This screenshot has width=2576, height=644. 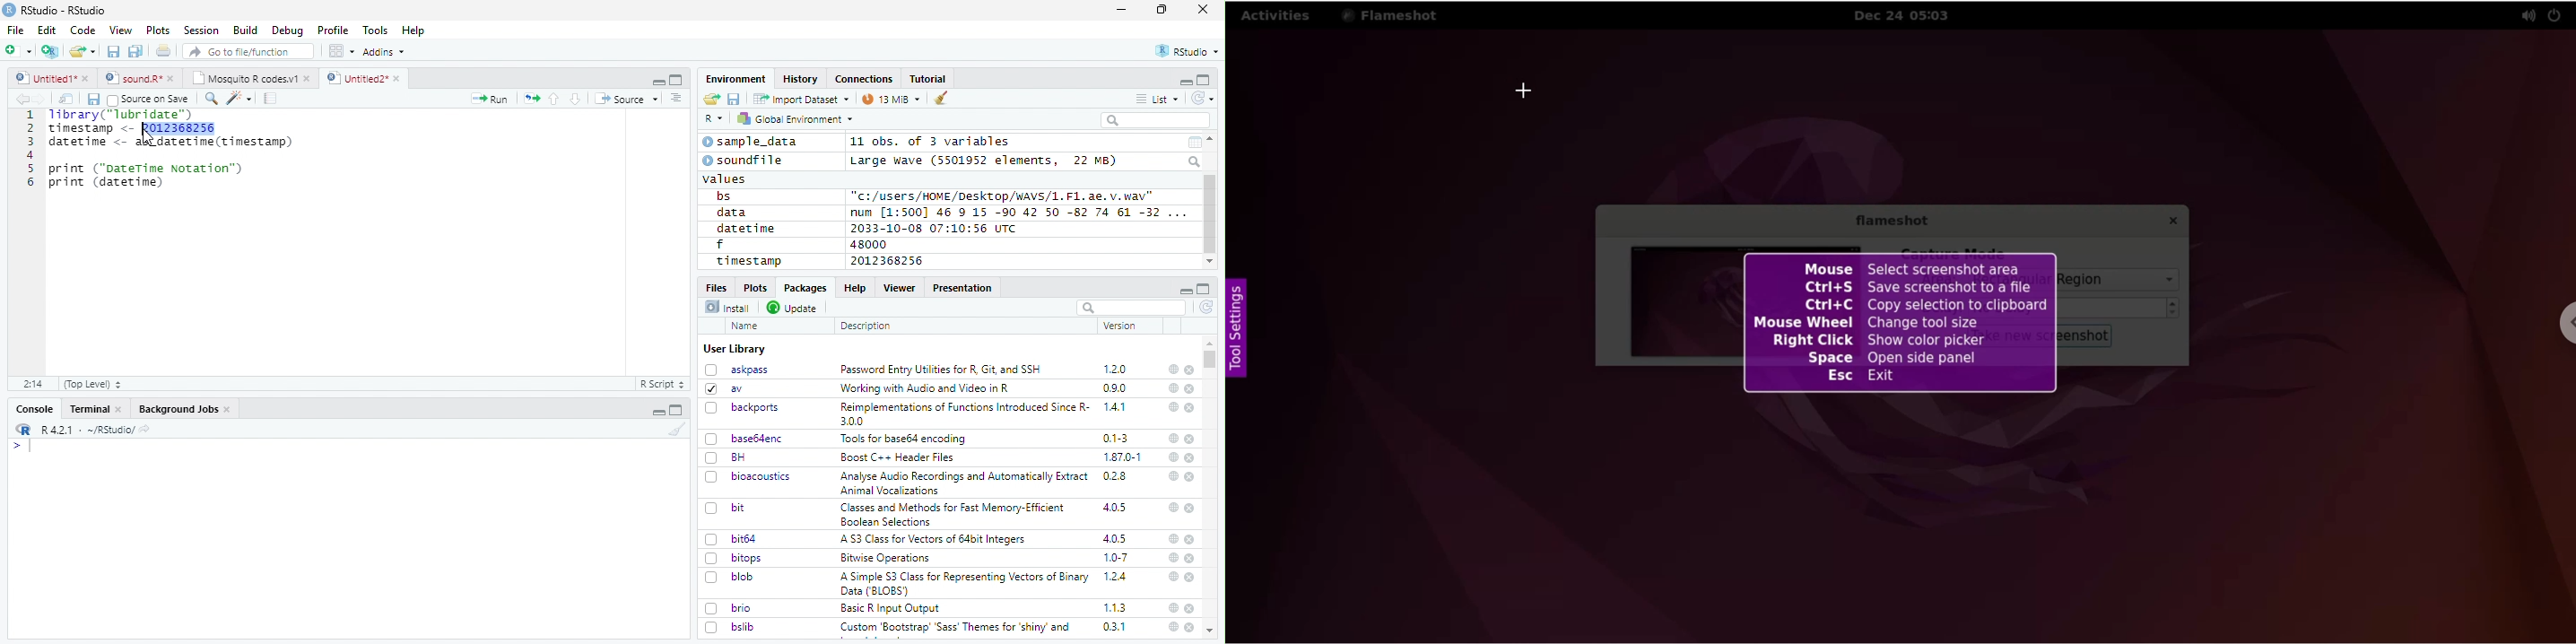 What do you see at coordinates (746, 326) in the screenshot?
I see `Name` at bounding box center [746, 326].